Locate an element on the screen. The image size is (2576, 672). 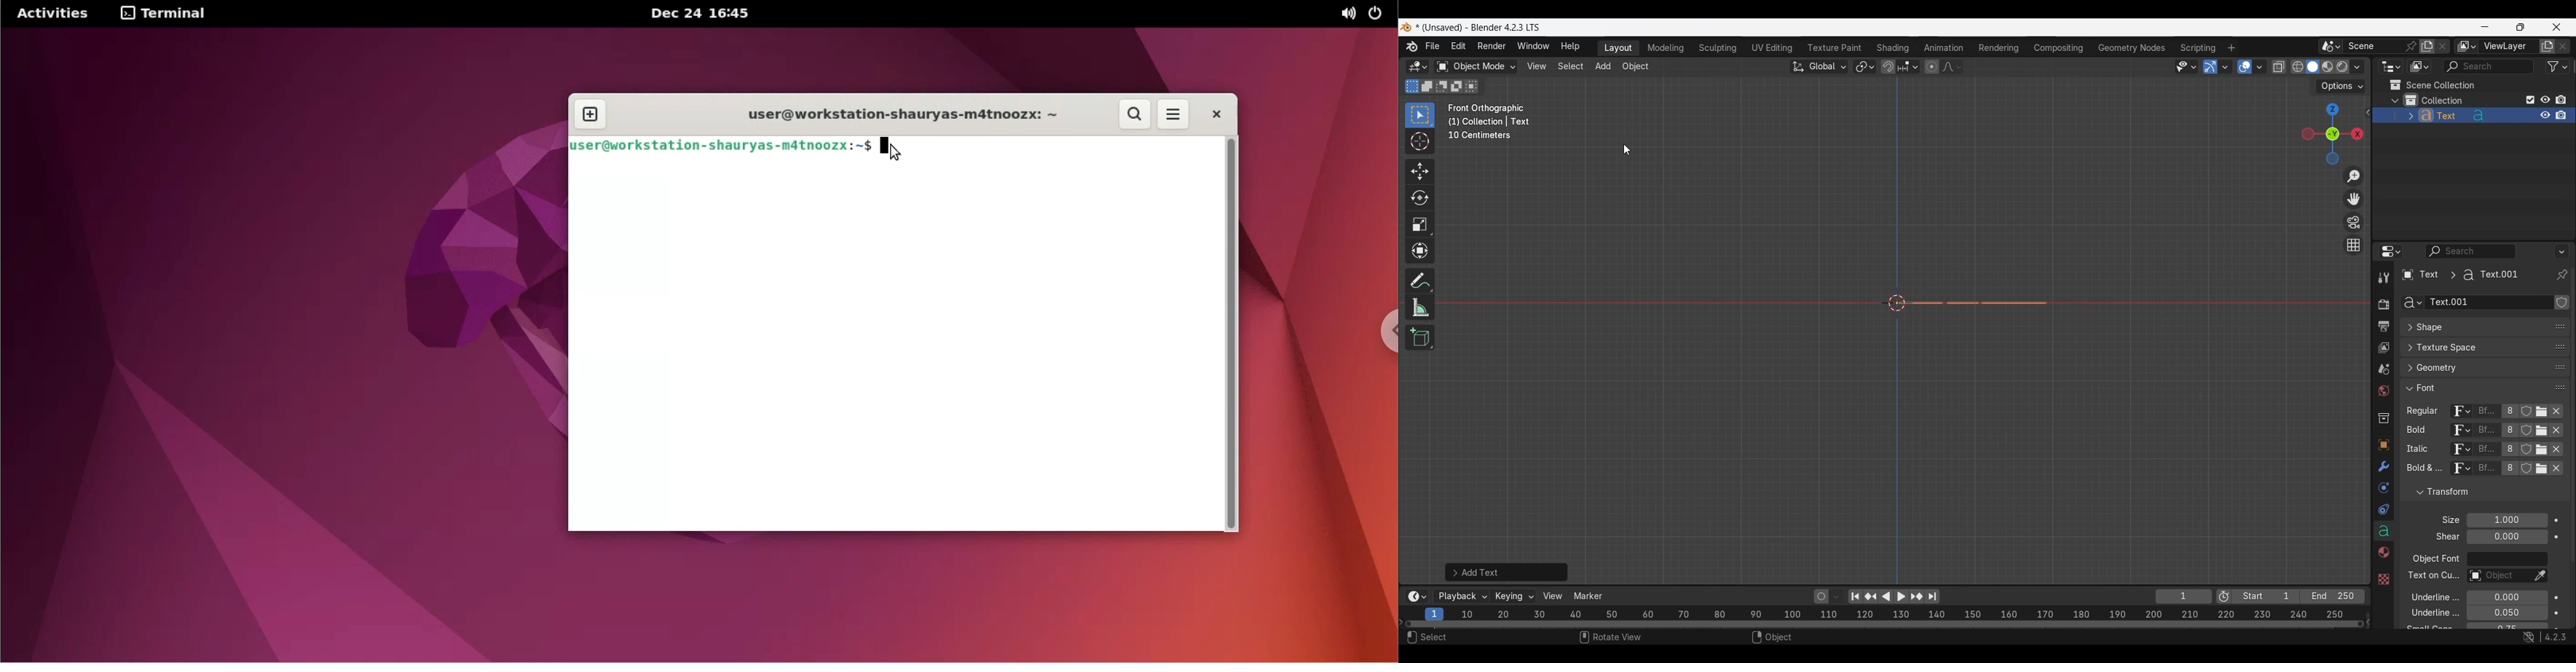
Frames timeline slider is located at coordinates (1884, 625).